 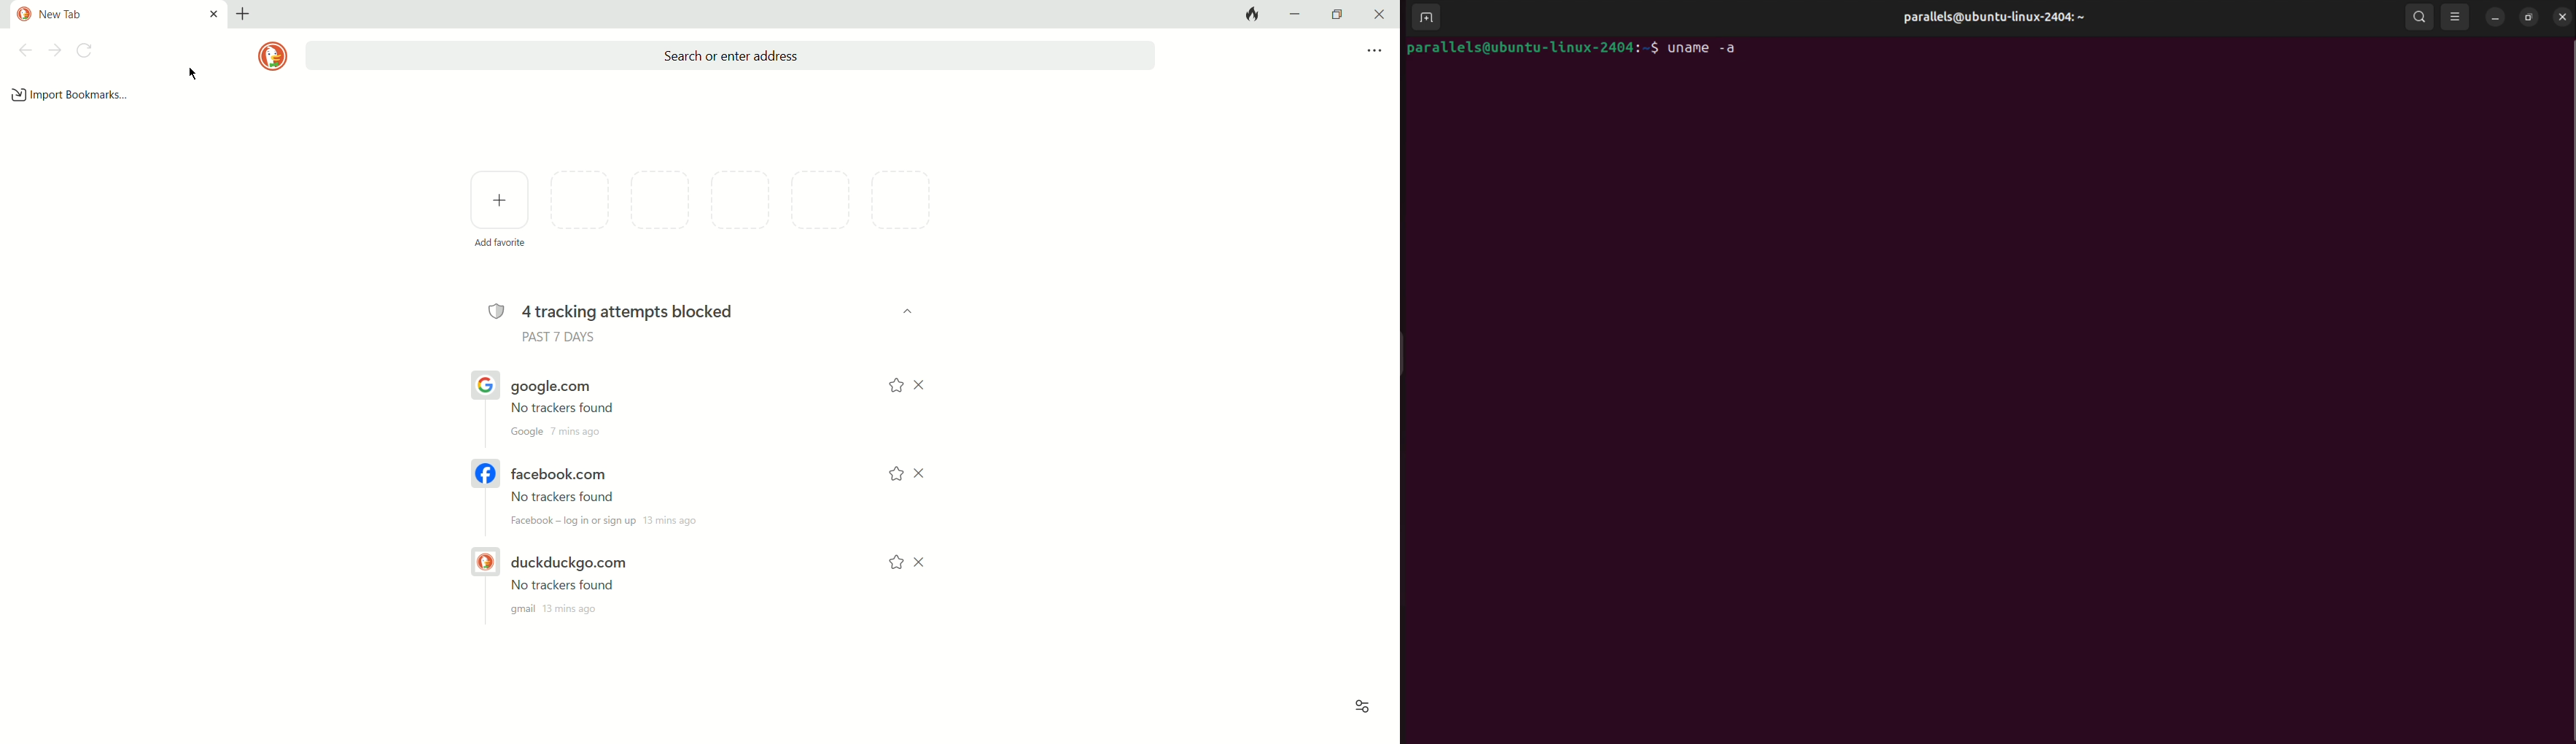 I want to click on CLOSE, so click(x=922, y=474).